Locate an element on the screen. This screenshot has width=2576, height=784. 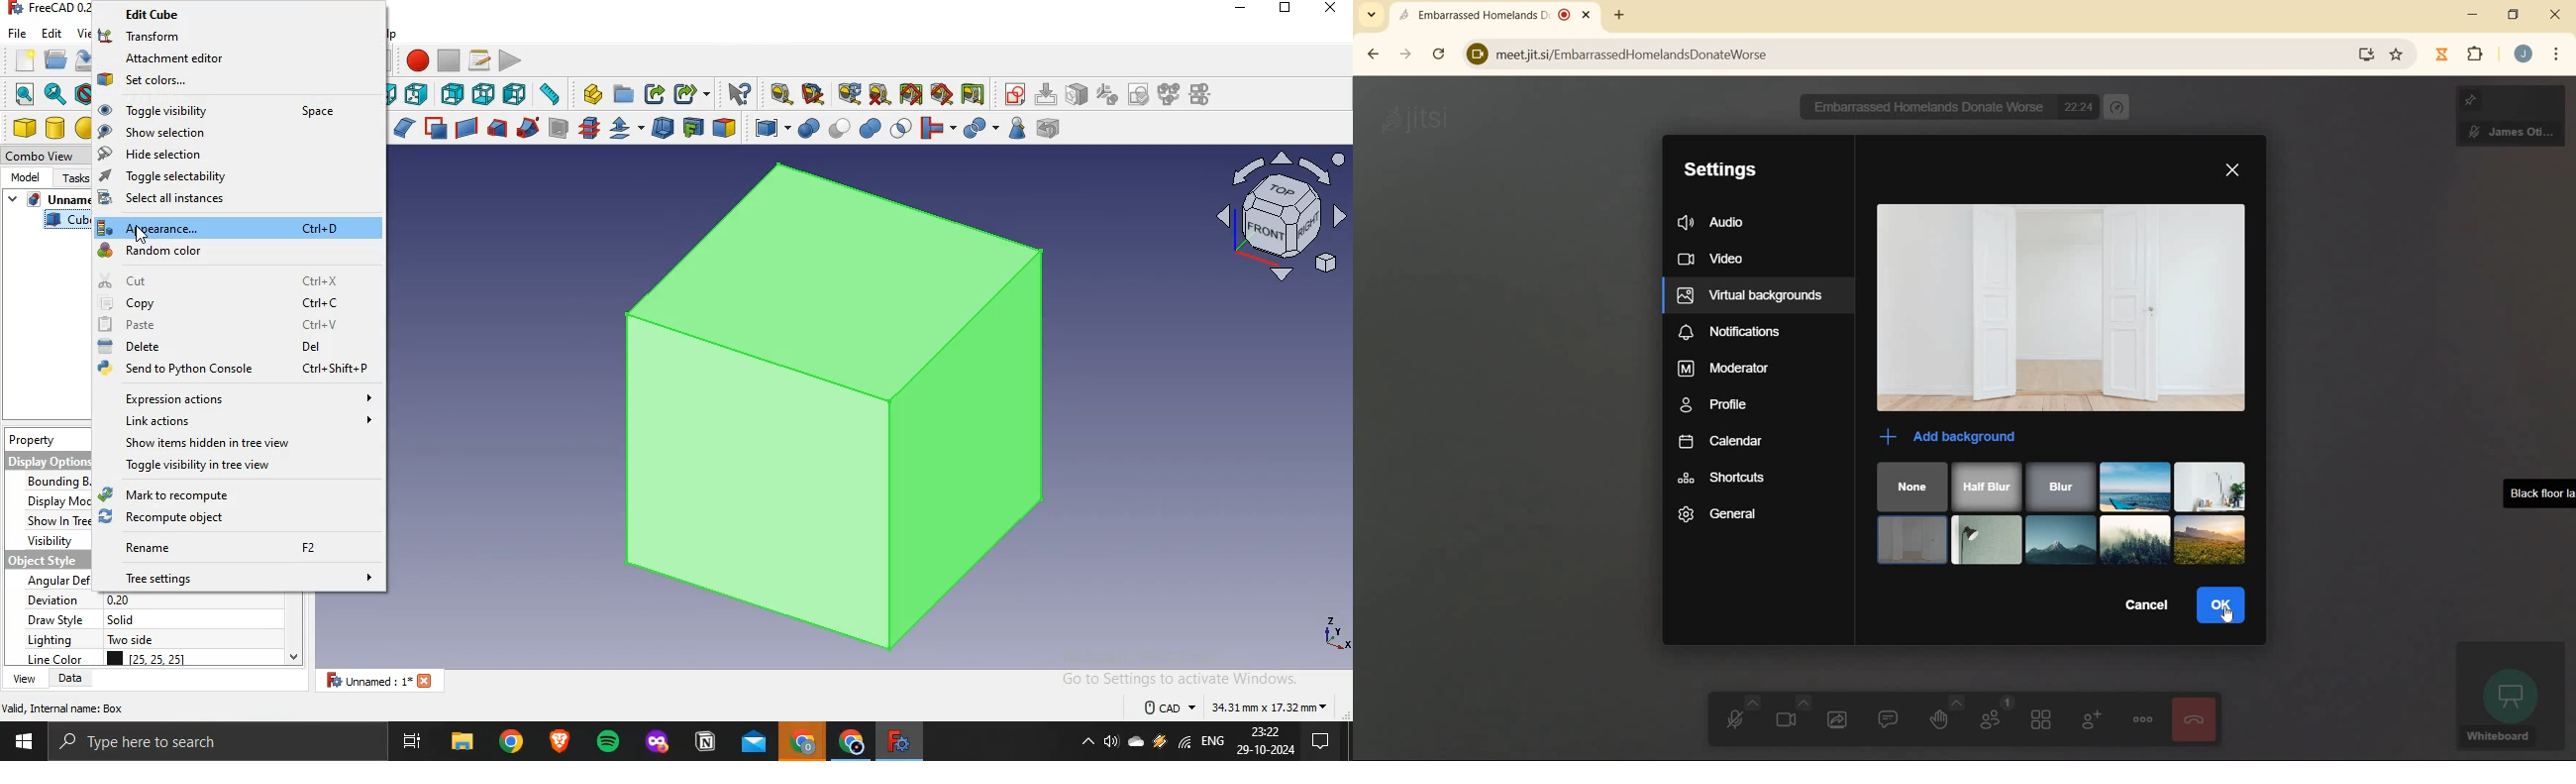
mozilla firefox is located at coordinates (658, 744).